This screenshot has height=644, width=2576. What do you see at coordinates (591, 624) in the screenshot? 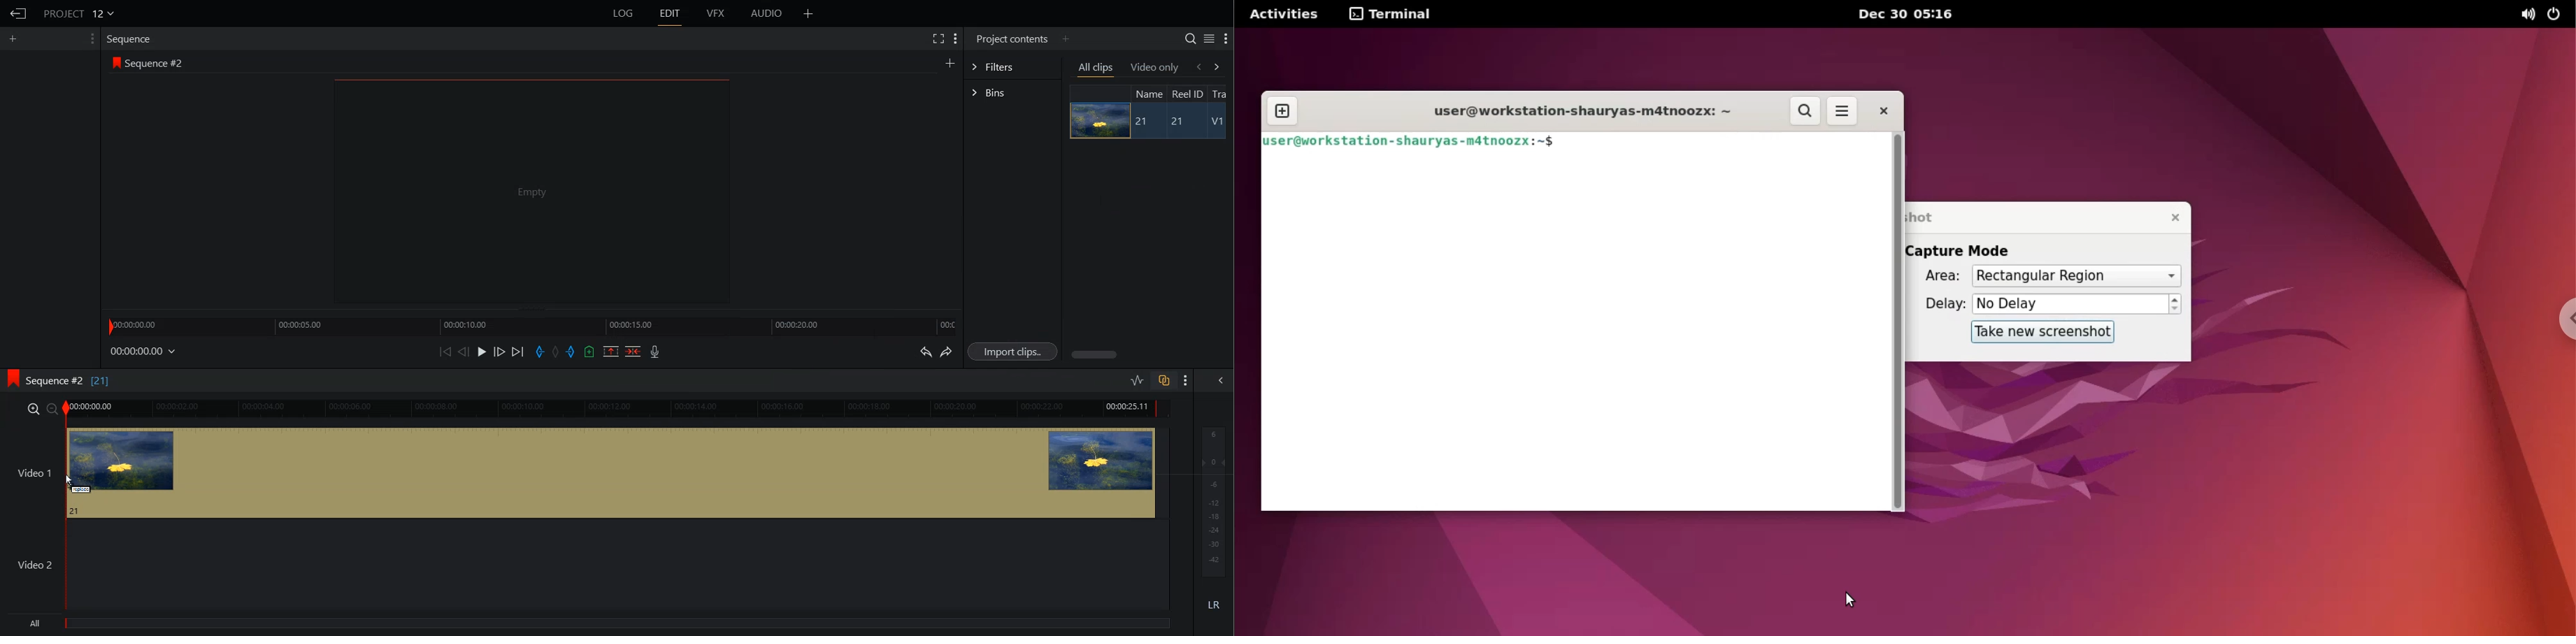
I see `All` at bounding box center [591, 624].